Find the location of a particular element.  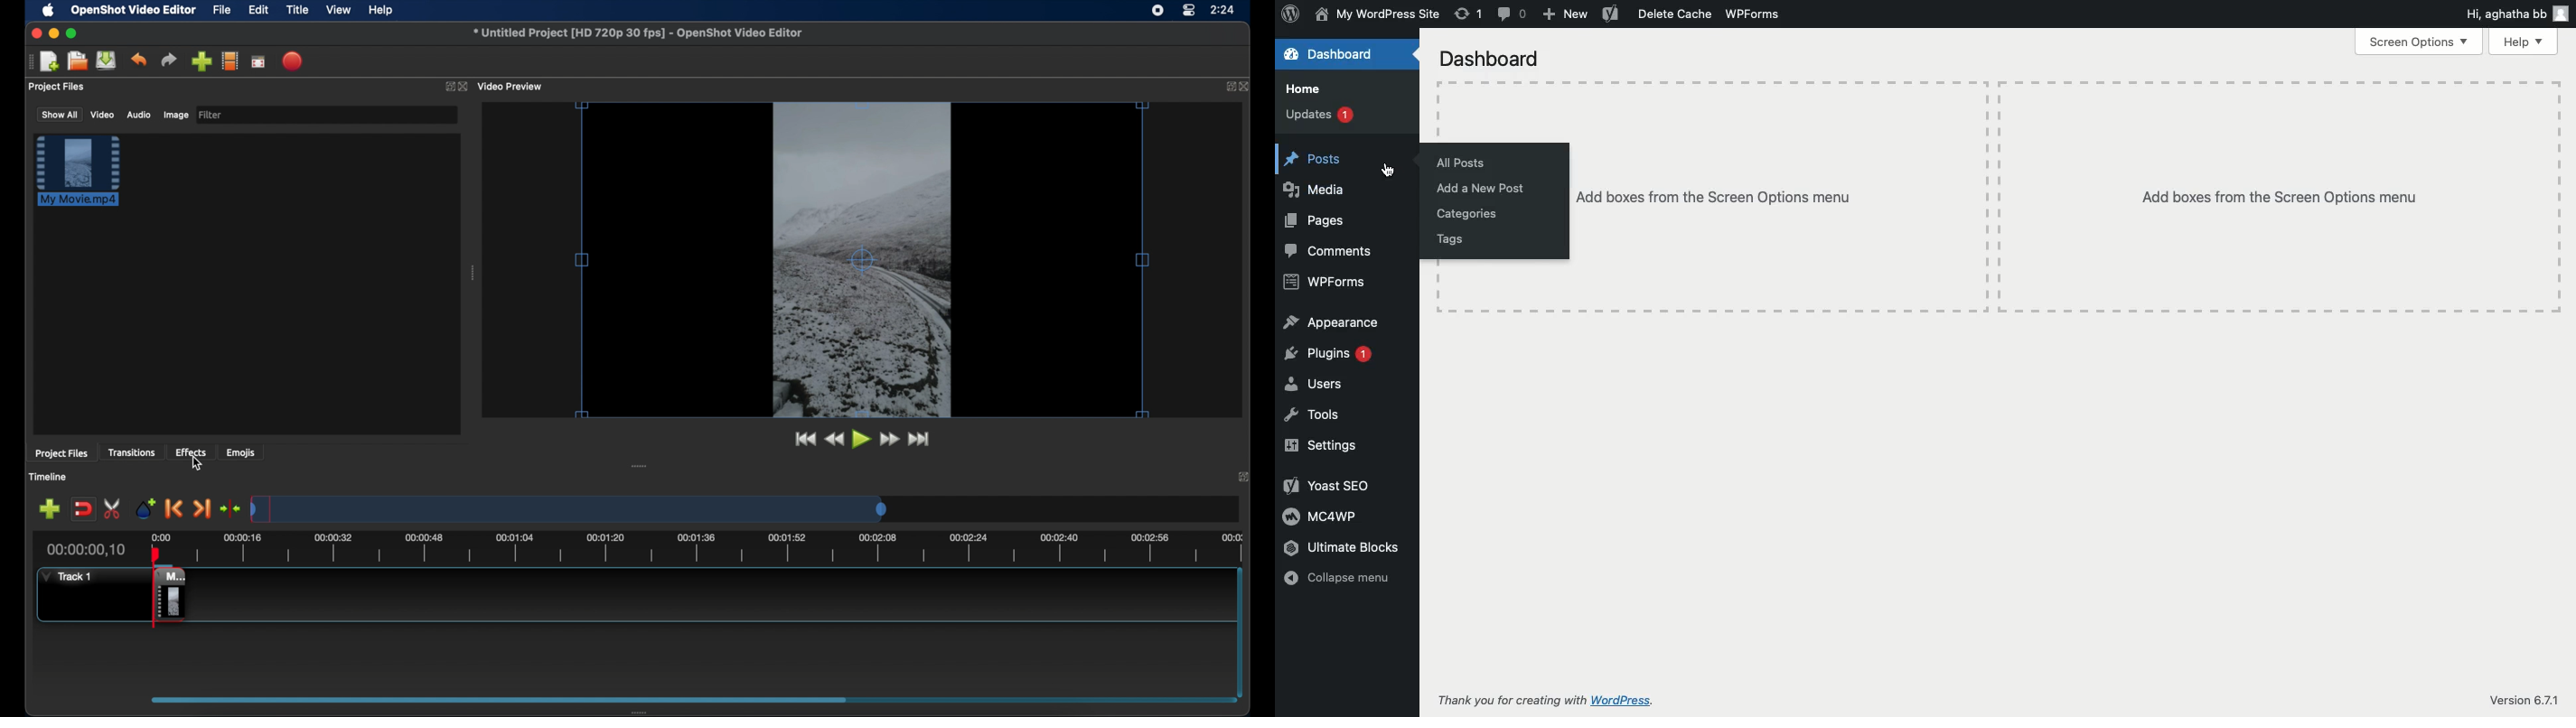

close is located at coordinates (1244, 475).